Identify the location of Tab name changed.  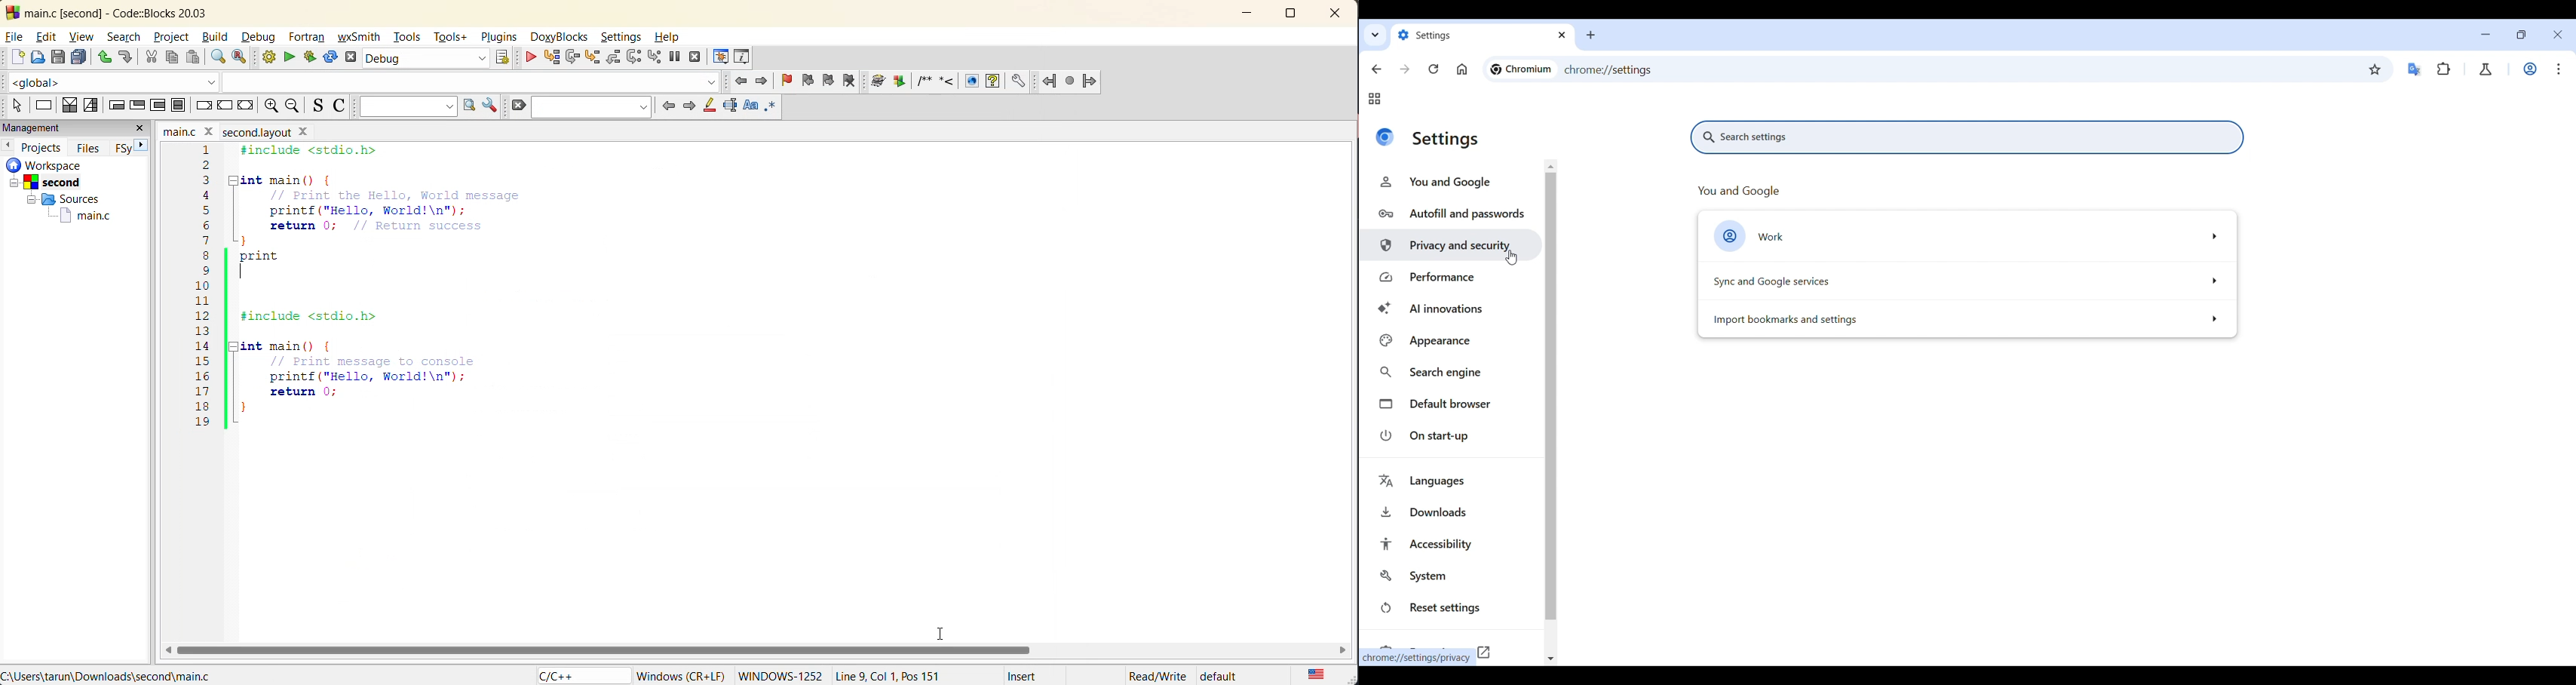
(1482, 36).